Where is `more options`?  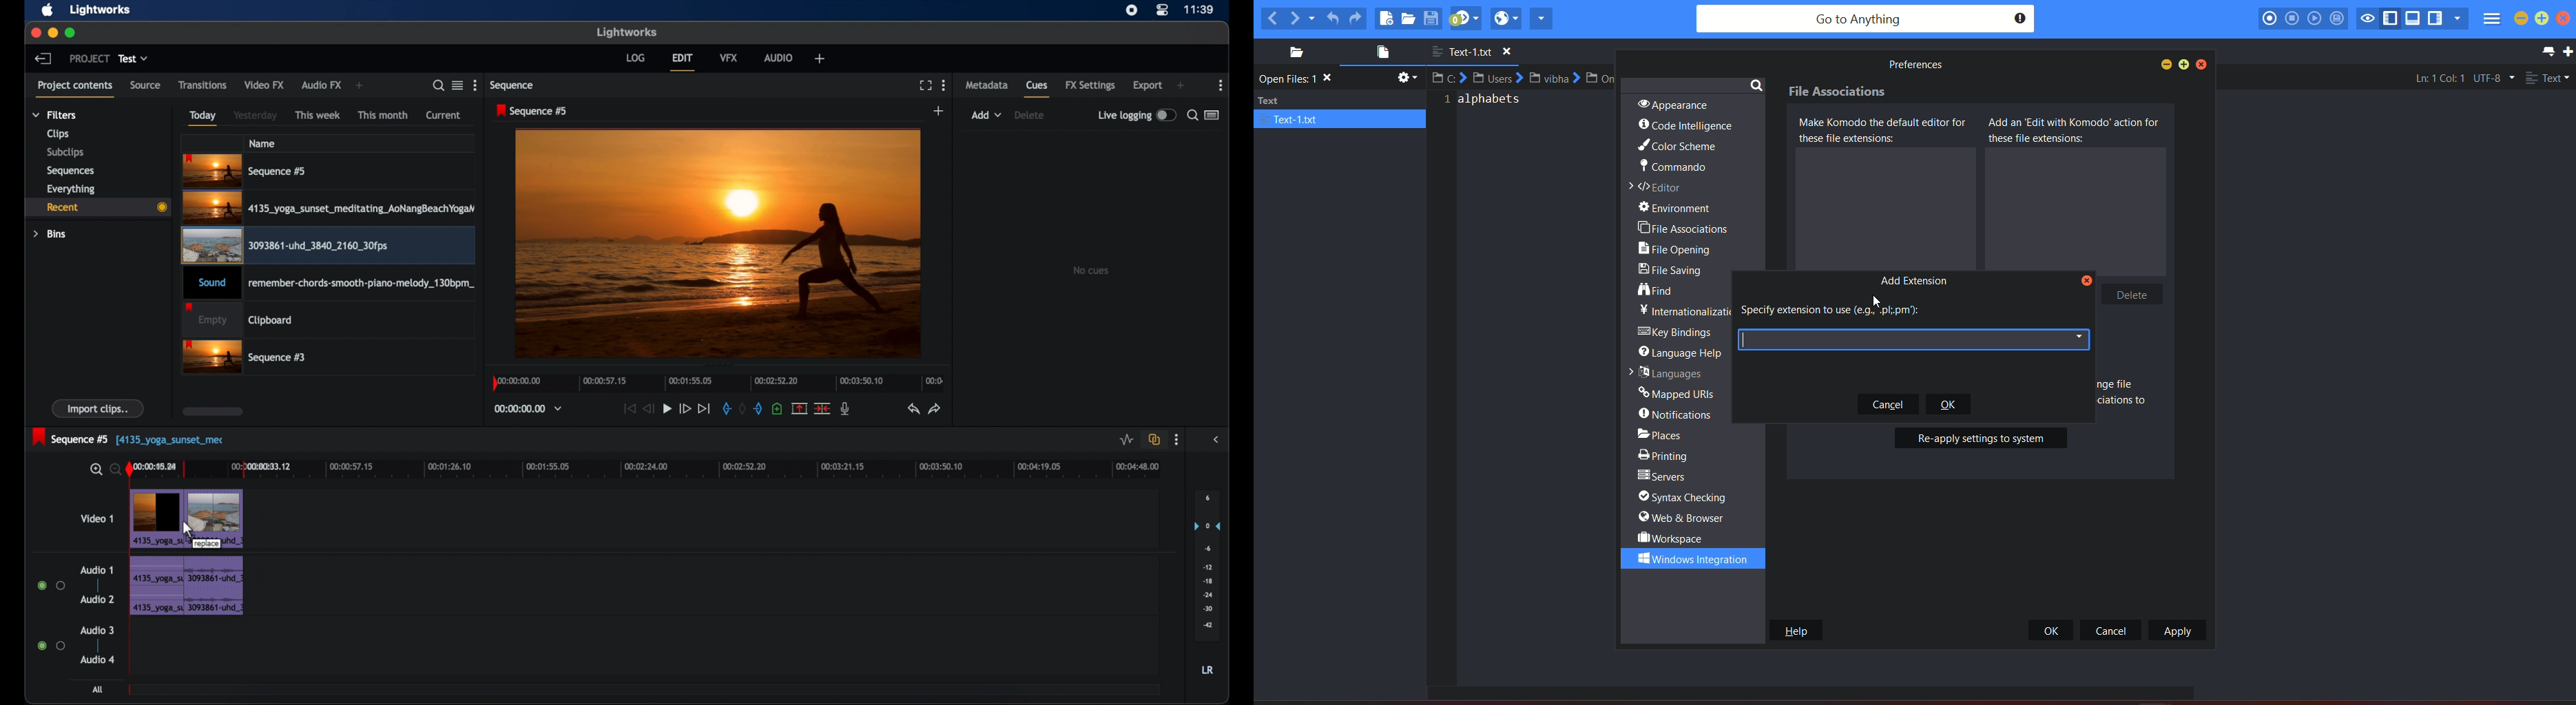
more options is located at coordinates (944, 86).